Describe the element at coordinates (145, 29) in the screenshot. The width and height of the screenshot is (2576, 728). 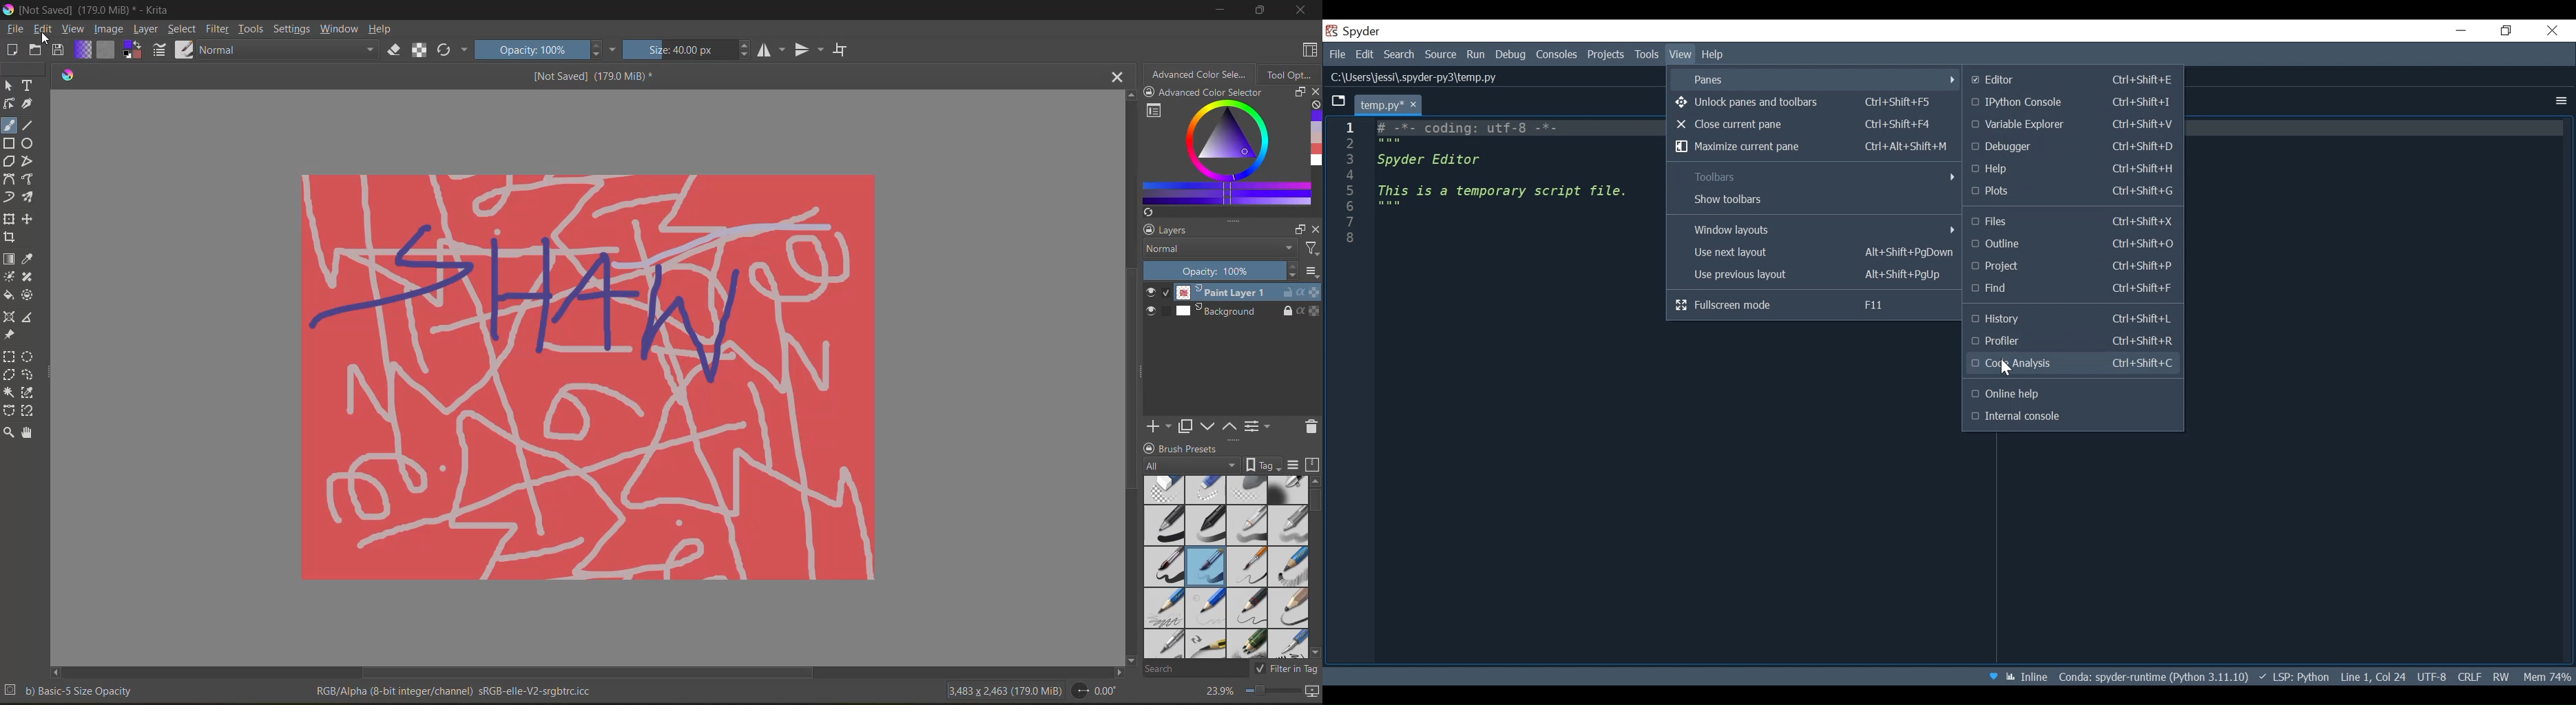
I see `layer` at that location.